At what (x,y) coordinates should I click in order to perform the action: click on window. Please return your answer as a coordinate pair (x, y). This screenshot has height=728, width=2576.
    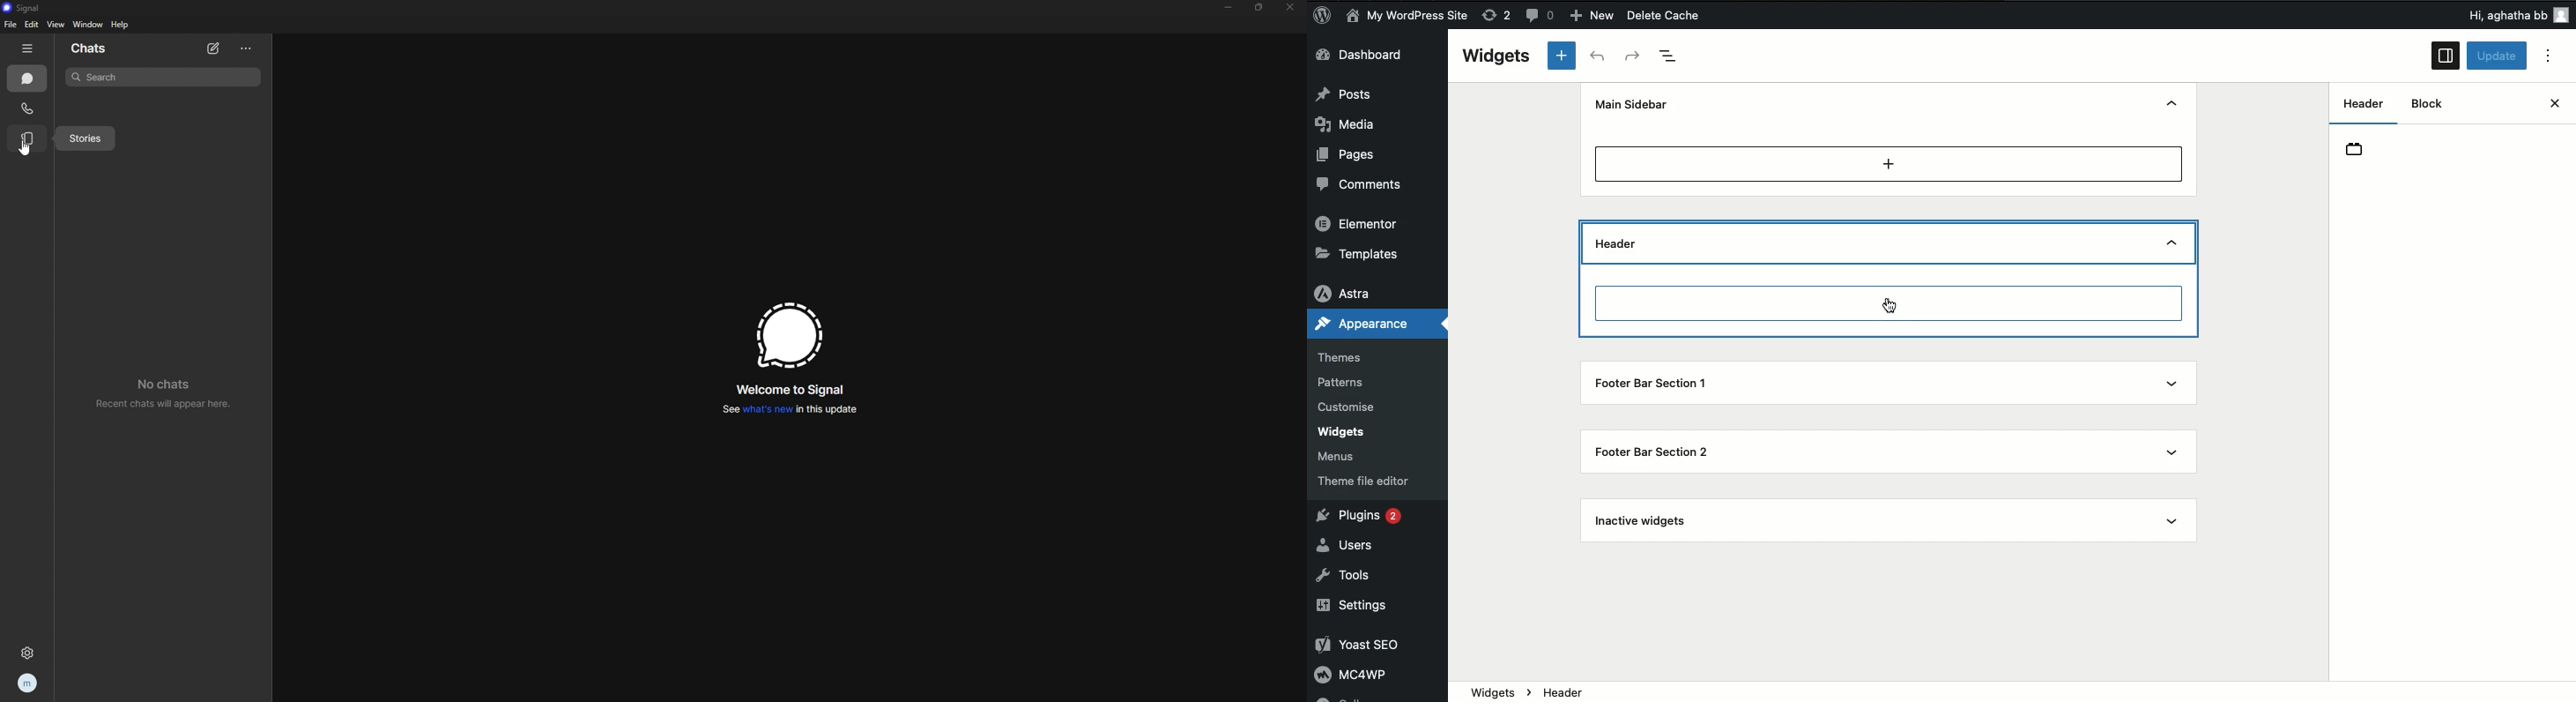
    Looking at the image, I should click on (87, 25).